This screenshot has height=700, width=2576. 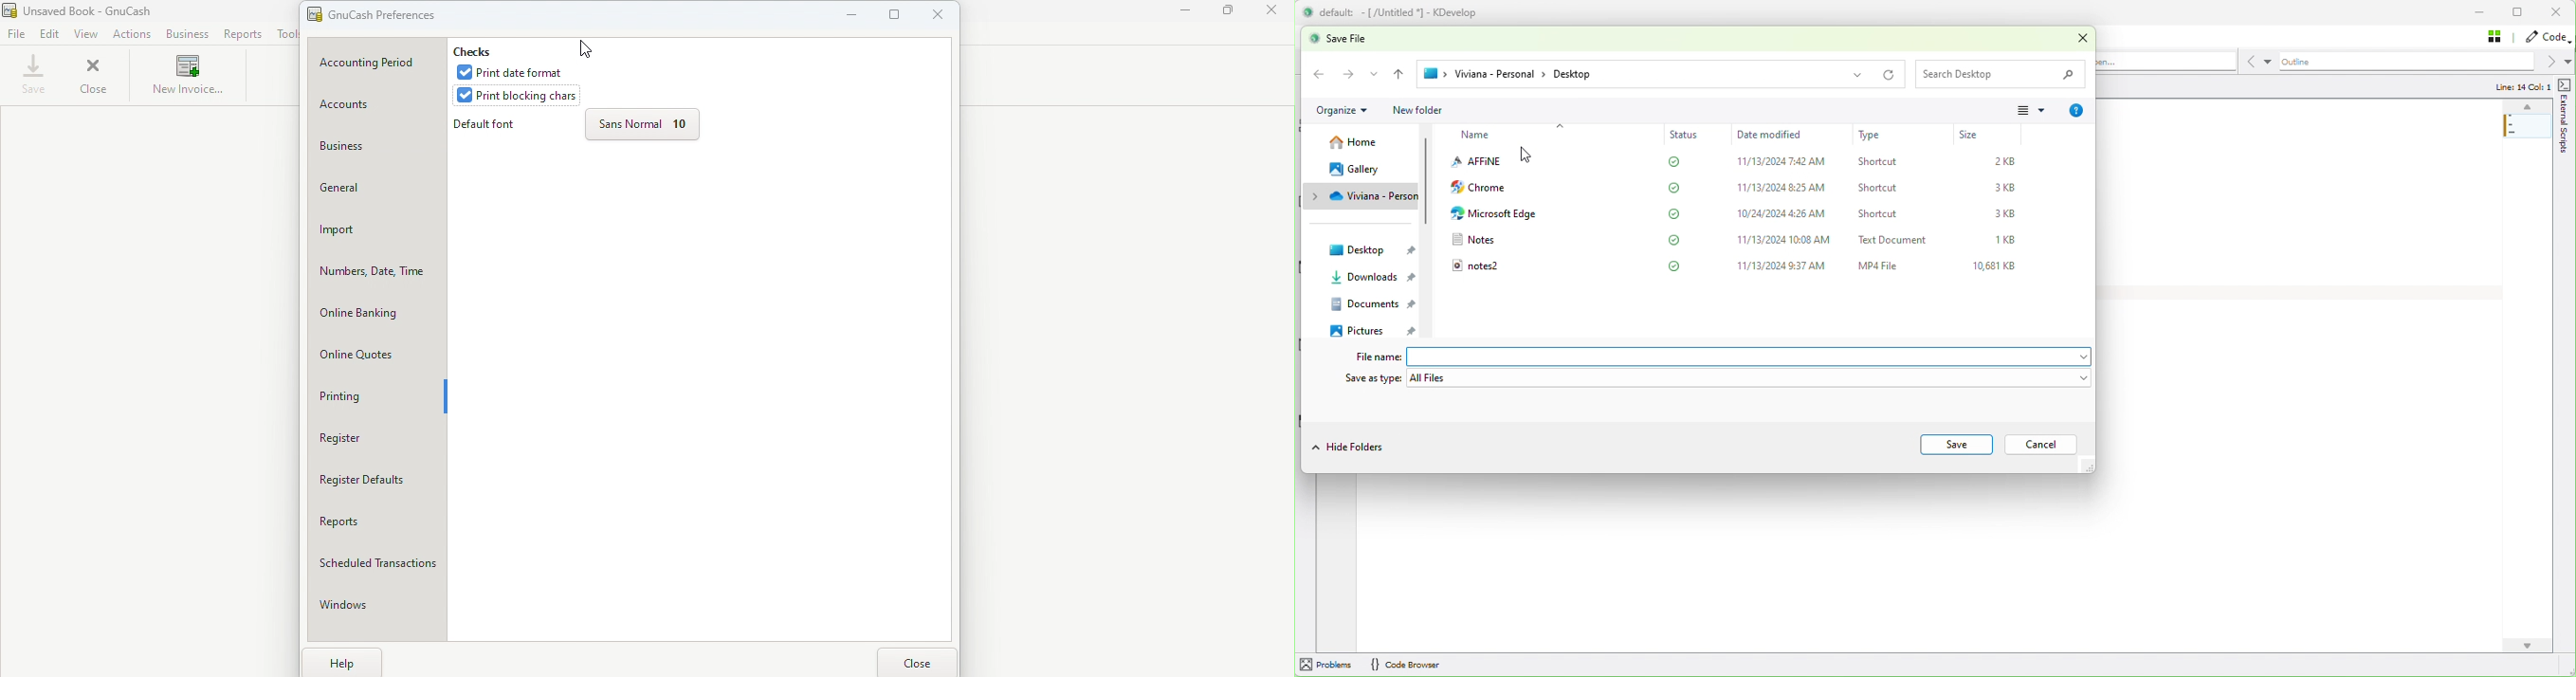 What do you see at coordinates (1787, 240) in the screenshot?
I see `11/13/2024 10:08 AM` at bounding box center [1787, 240].